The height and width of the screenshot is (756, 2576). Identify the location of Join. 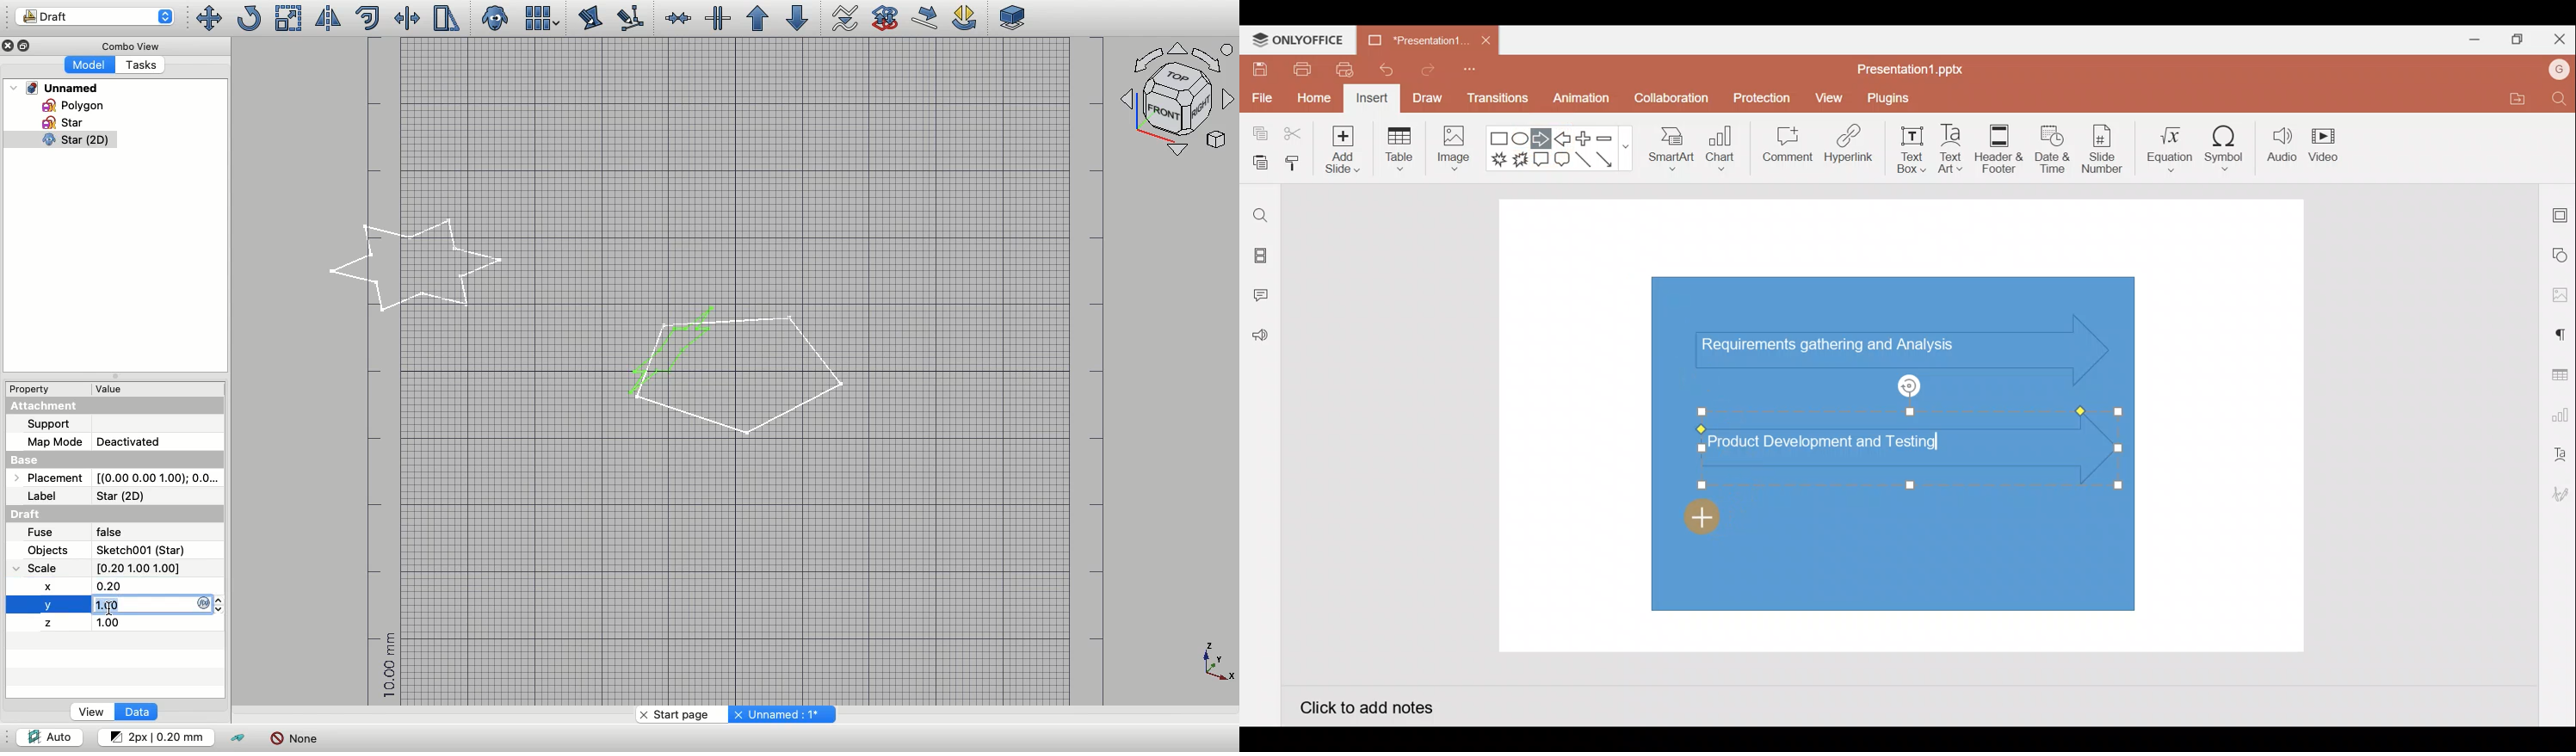
(677, 18).